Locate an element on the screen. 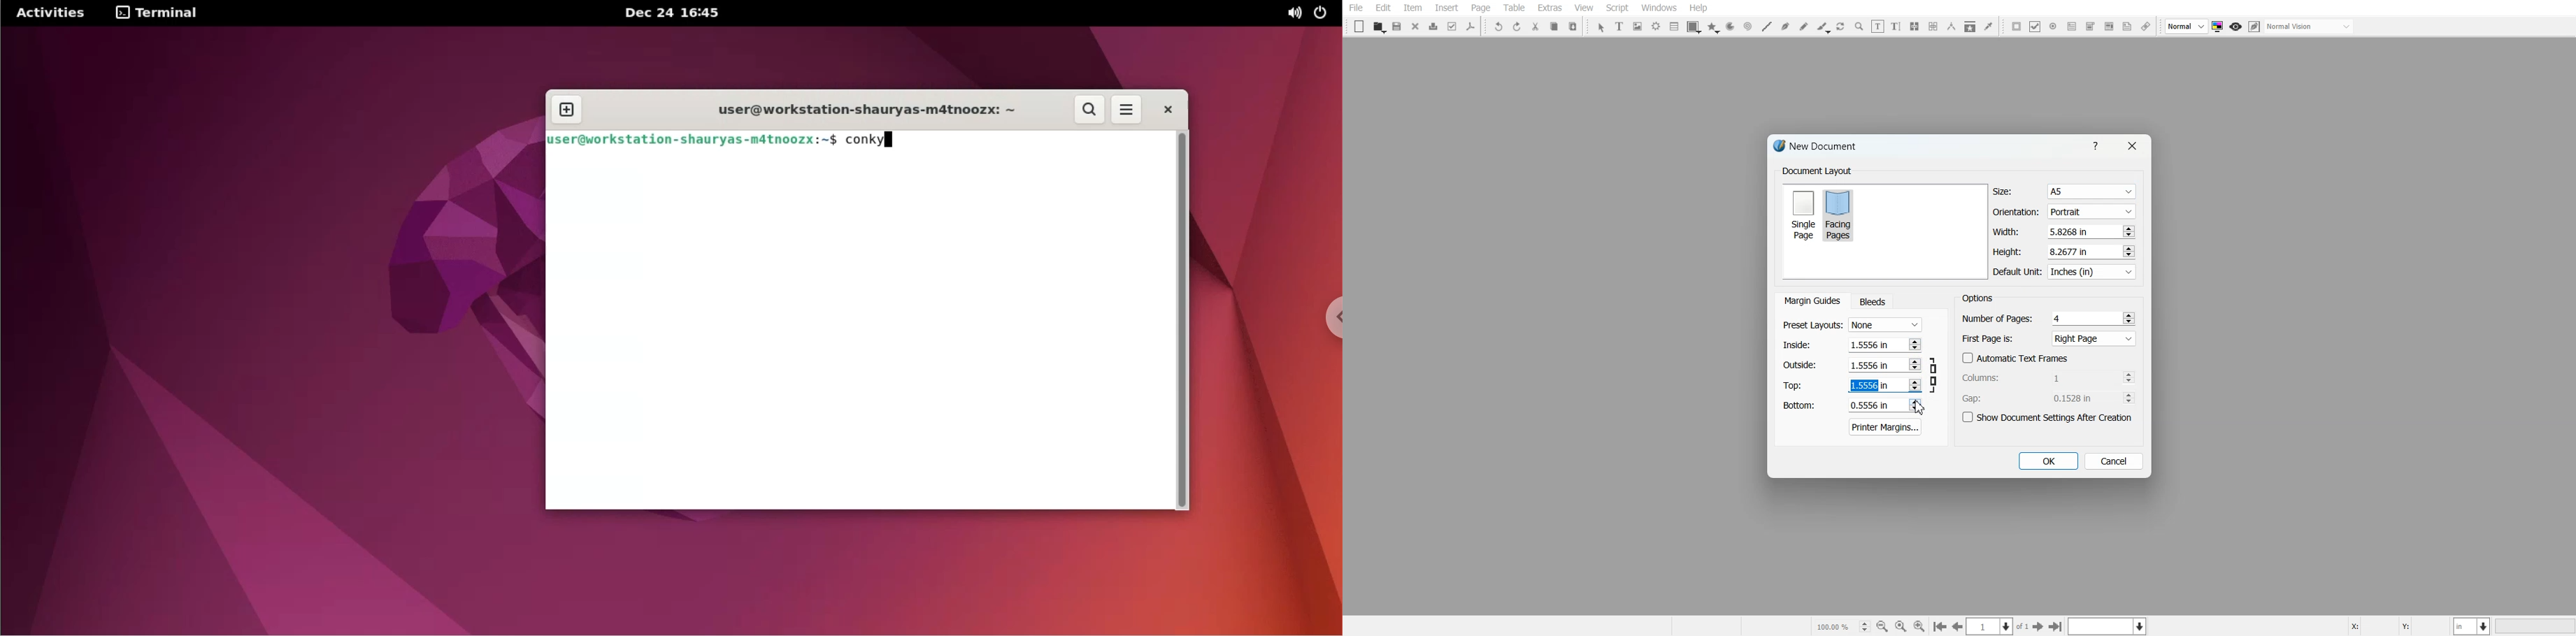 This screenshot has height=644, width=2576. 4 is located at coordinates (2059, 318).